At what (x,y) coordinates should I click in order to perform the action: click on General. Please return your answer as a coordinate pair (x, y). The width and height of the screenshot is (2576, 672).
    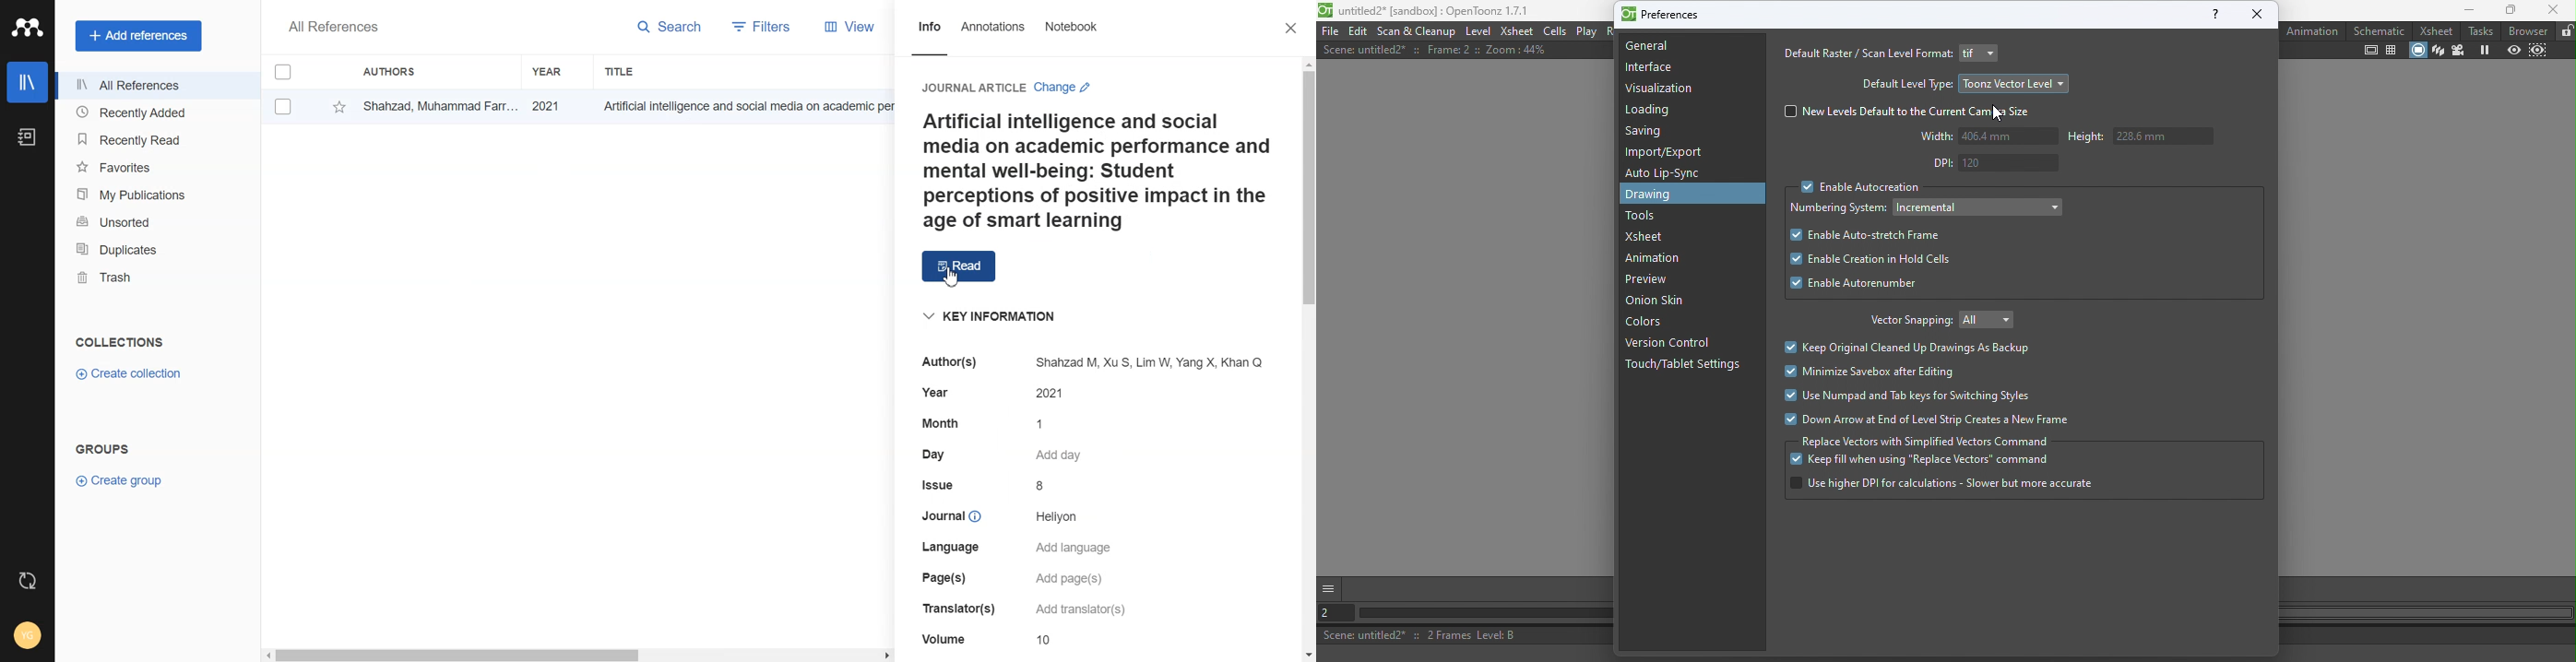
    Looking at the image, I should click on (1688, 45).